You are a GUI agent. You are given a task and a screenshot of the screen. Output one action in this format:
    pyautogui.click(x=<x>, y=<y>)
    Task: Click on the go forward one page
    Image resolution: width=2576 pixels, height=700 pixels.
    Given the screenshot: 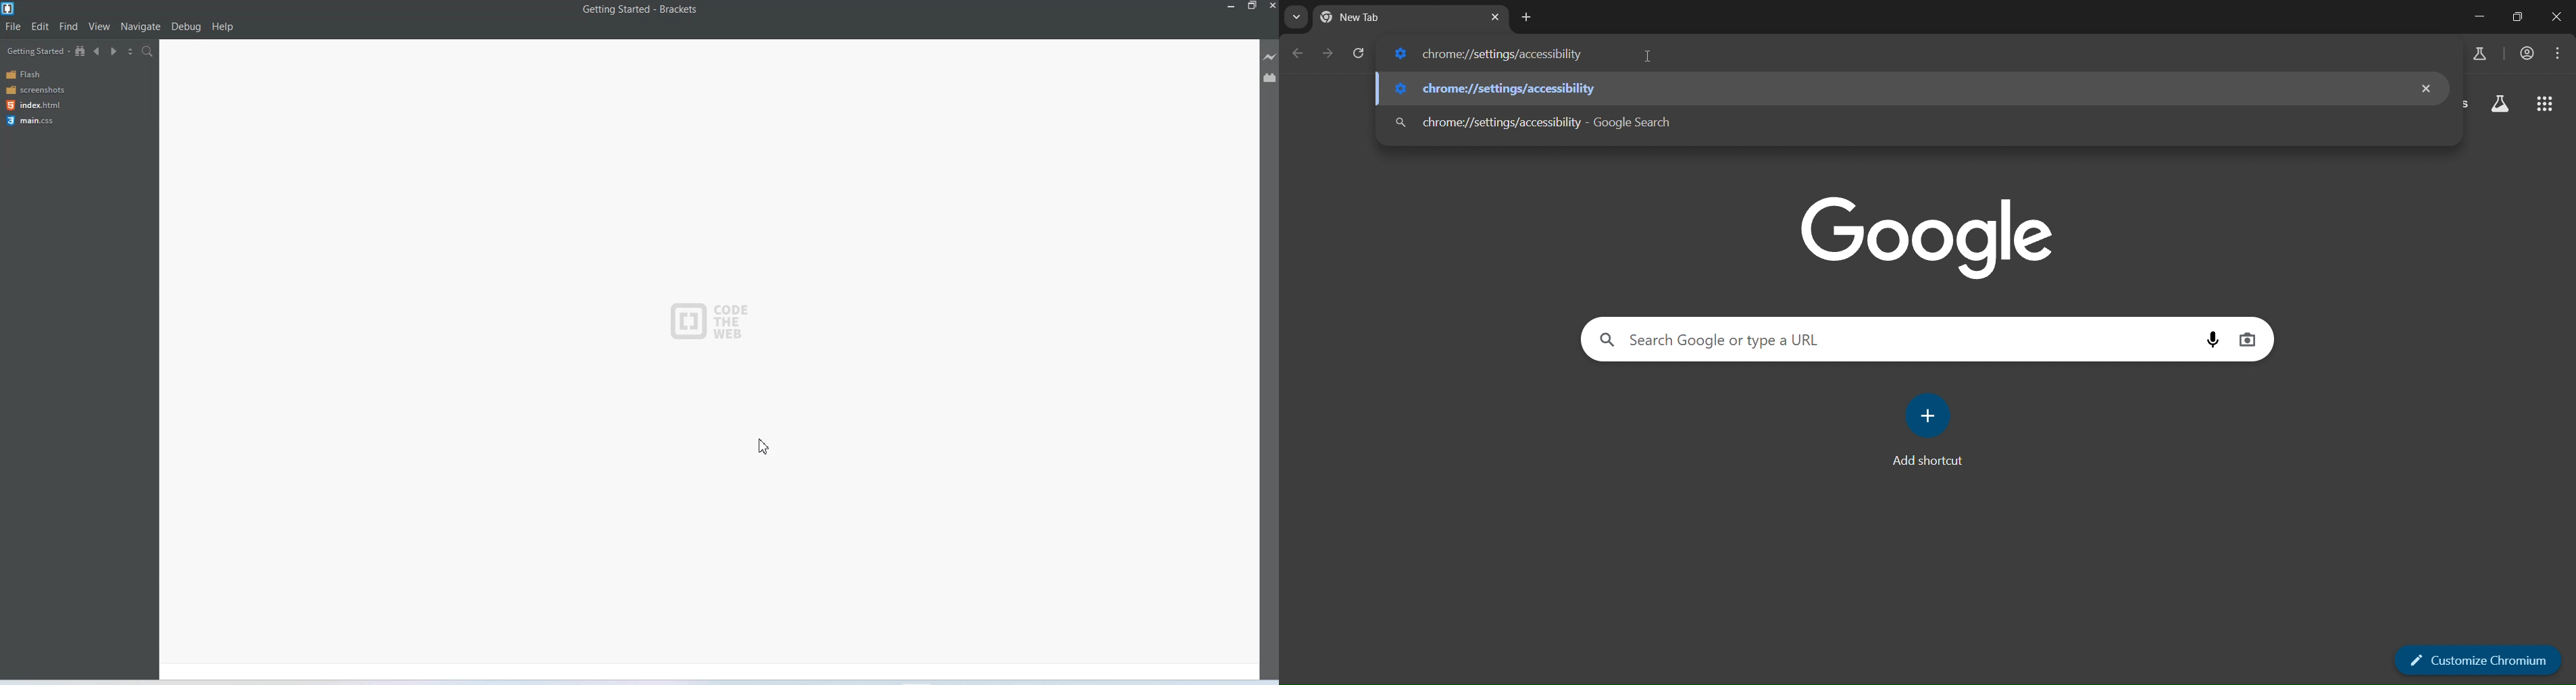 What is the action you would take?
    pyautogui.click(x=1328, y=53)
    